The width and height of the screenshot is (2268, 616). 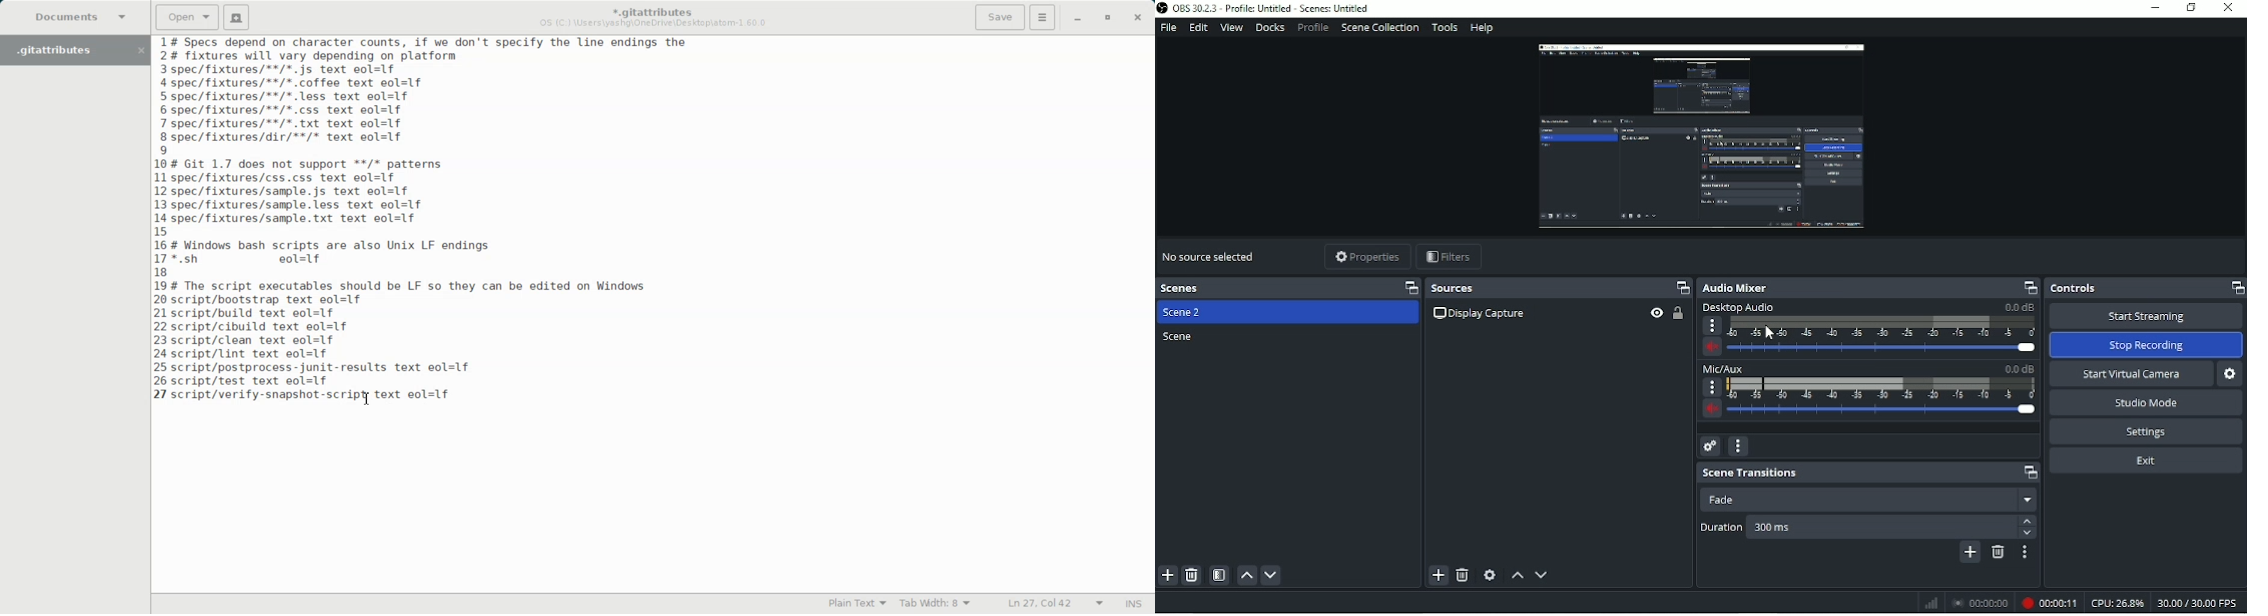 I want to click on Tools, so click(x=1445, y=27).